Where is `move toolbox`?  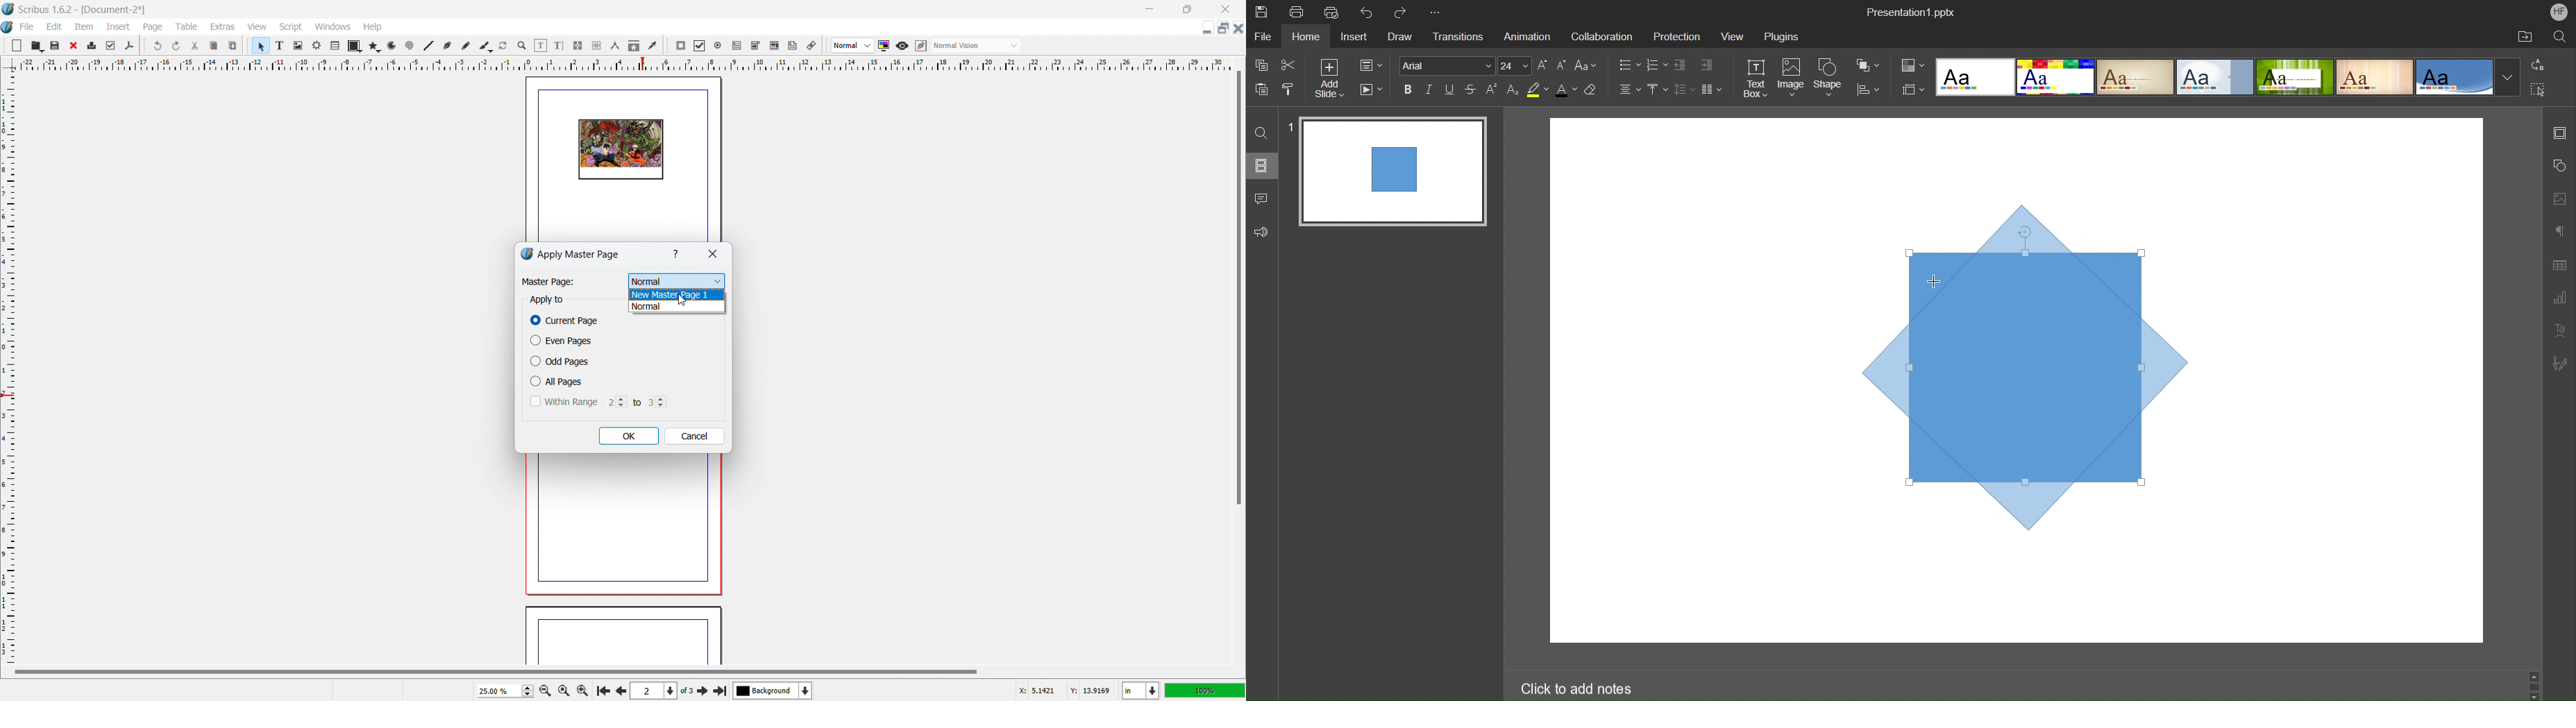 move toolbox is located at coordinates (5, 44).